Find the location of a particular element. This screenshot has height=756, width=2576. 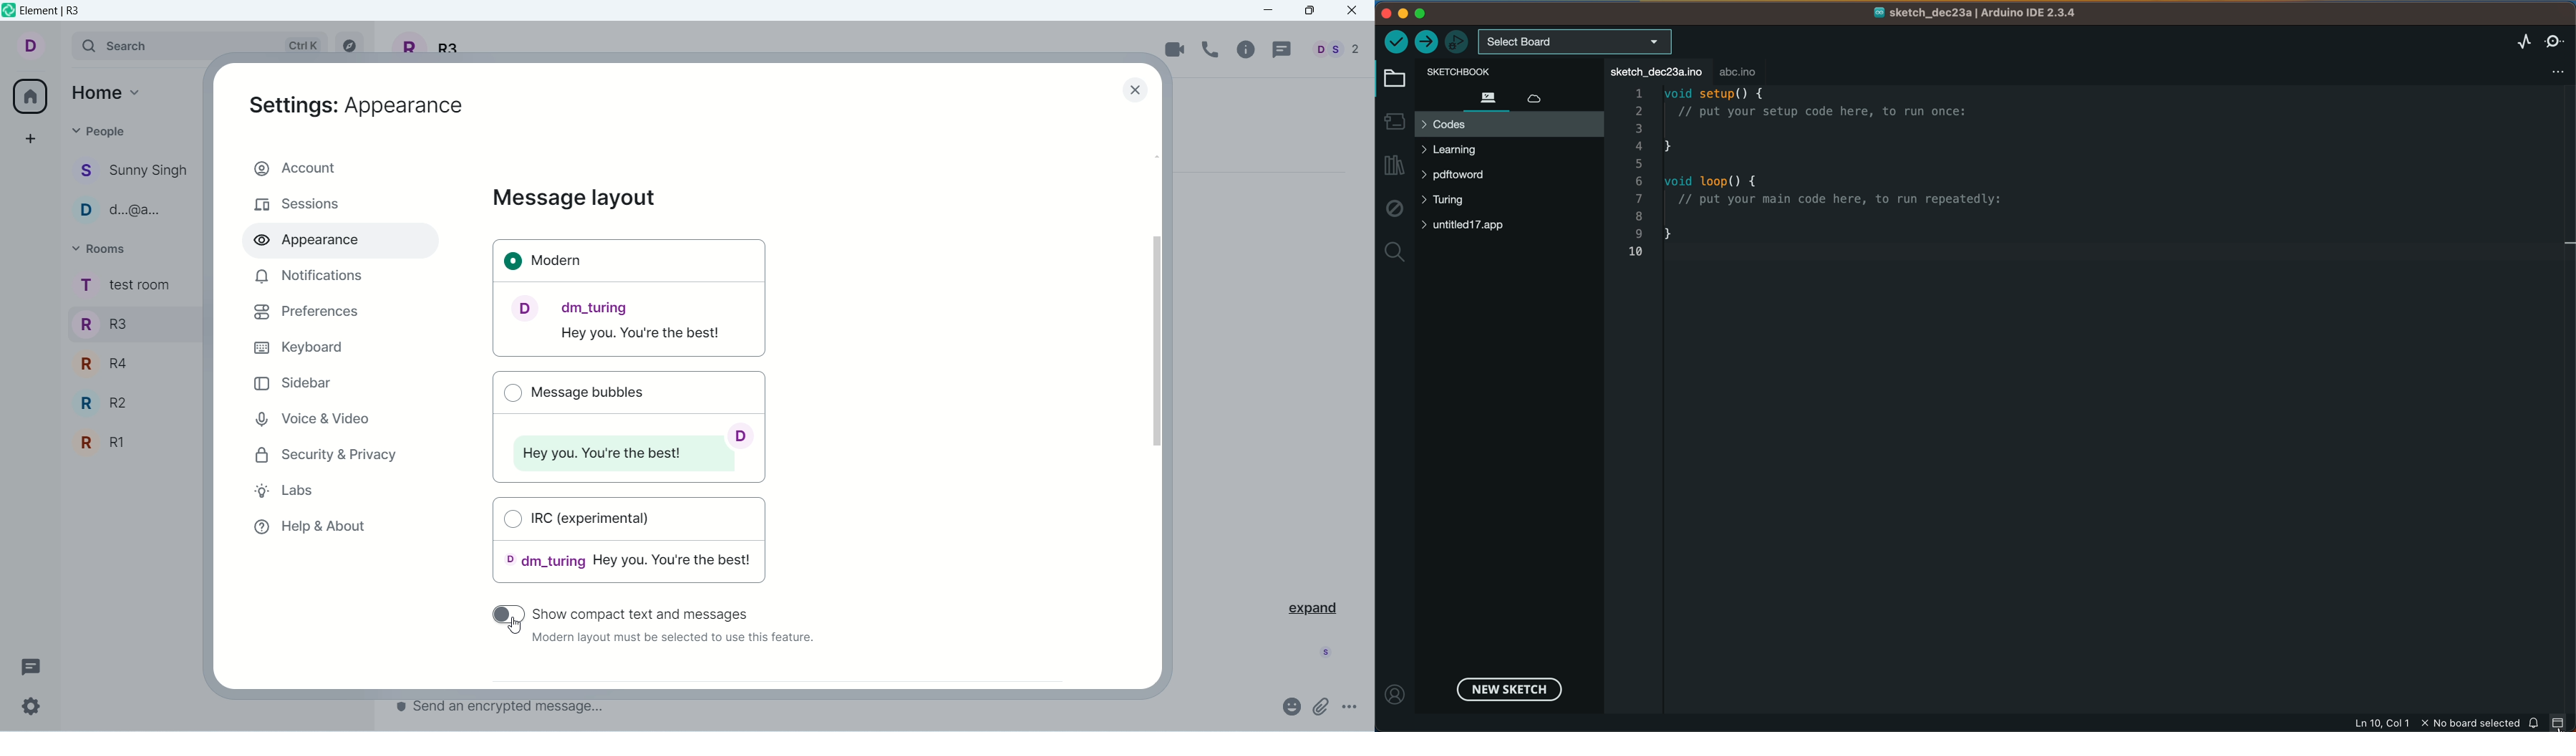

cursor is located at coordinates (513, 629).